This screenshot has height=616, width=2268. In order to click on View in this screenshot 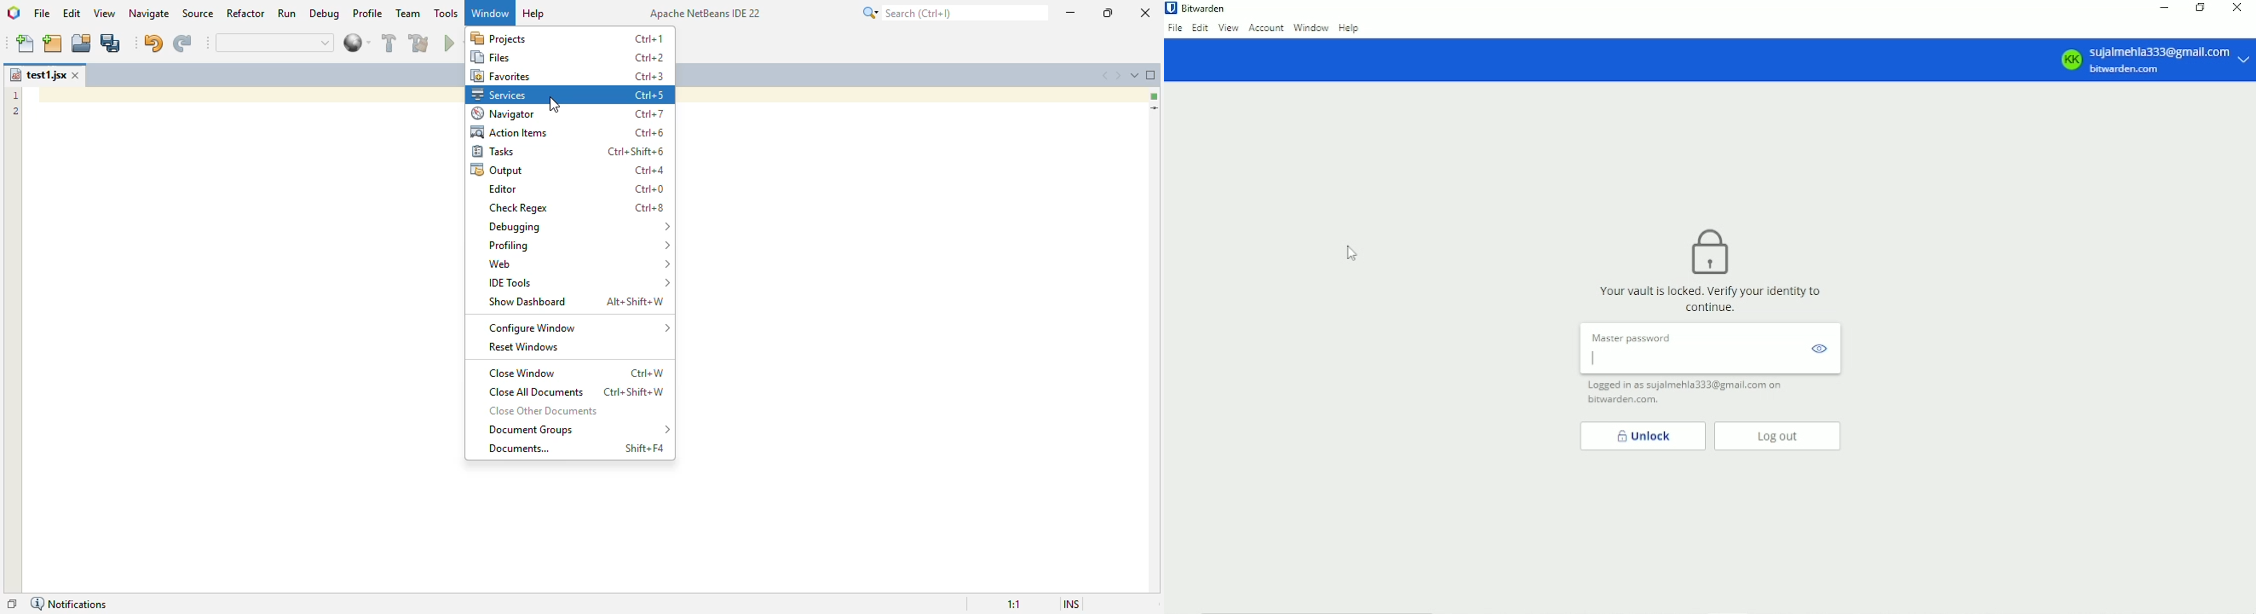, I will do `click(1228, 29)`.